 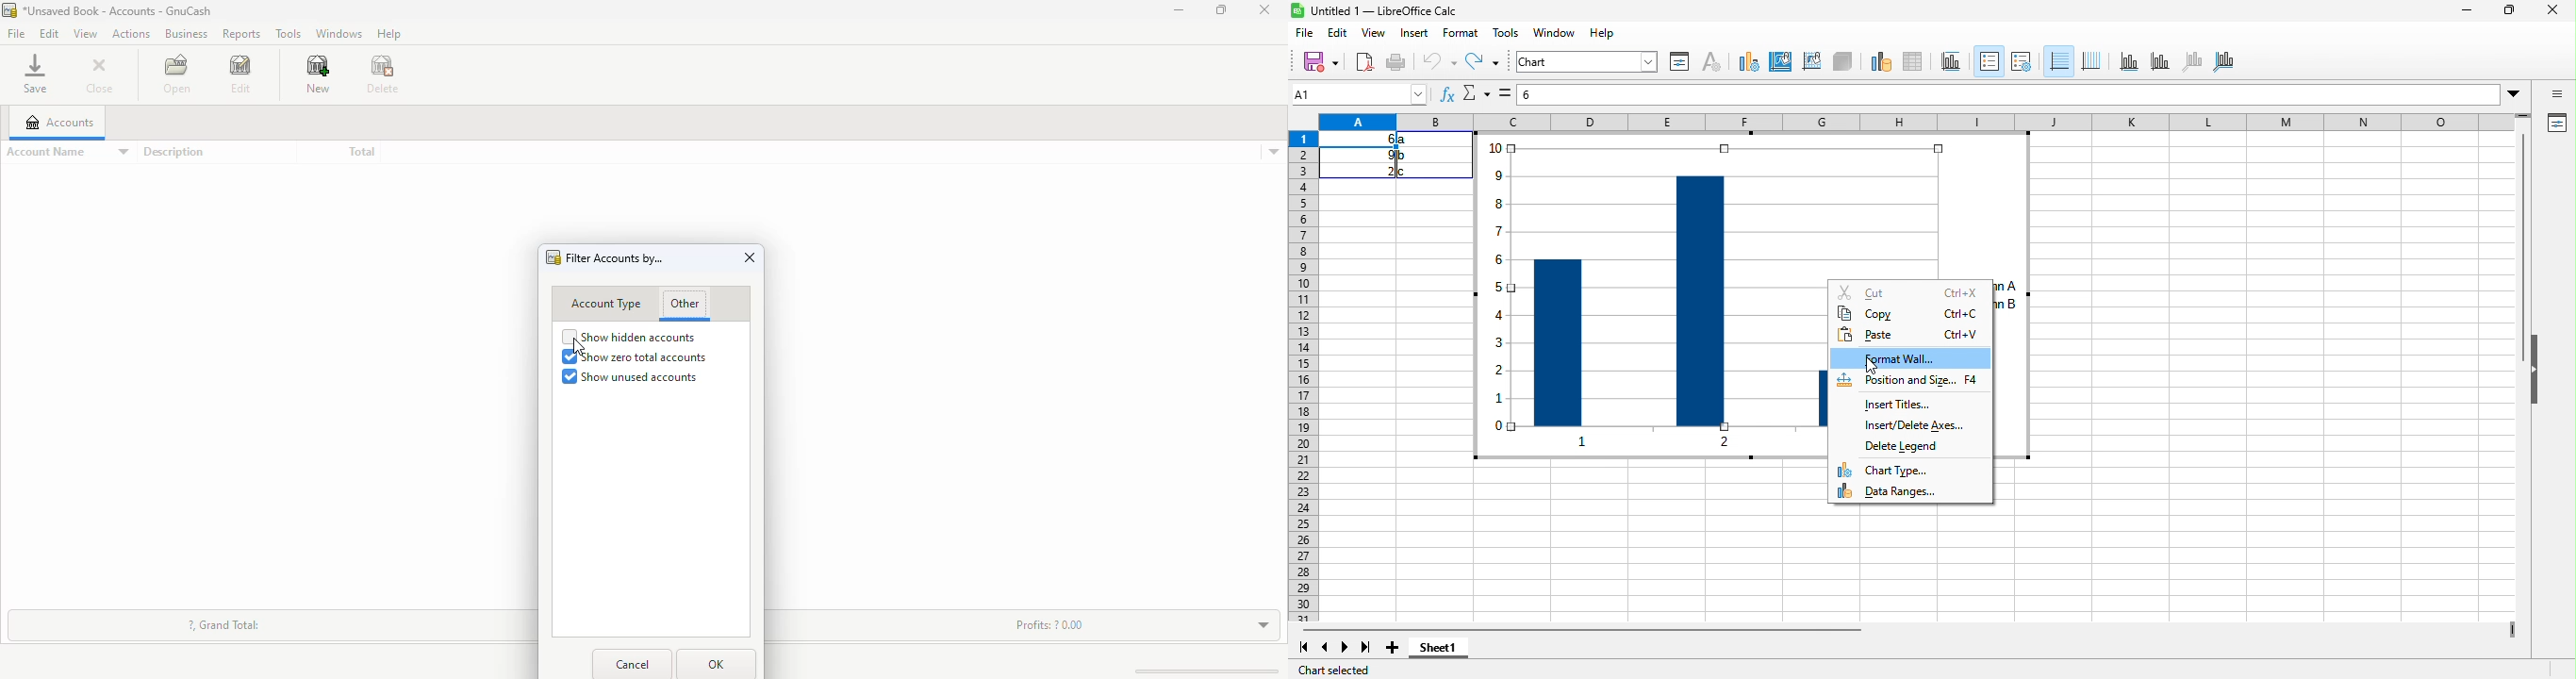 I want to click on title, so click(x=117, y=10).